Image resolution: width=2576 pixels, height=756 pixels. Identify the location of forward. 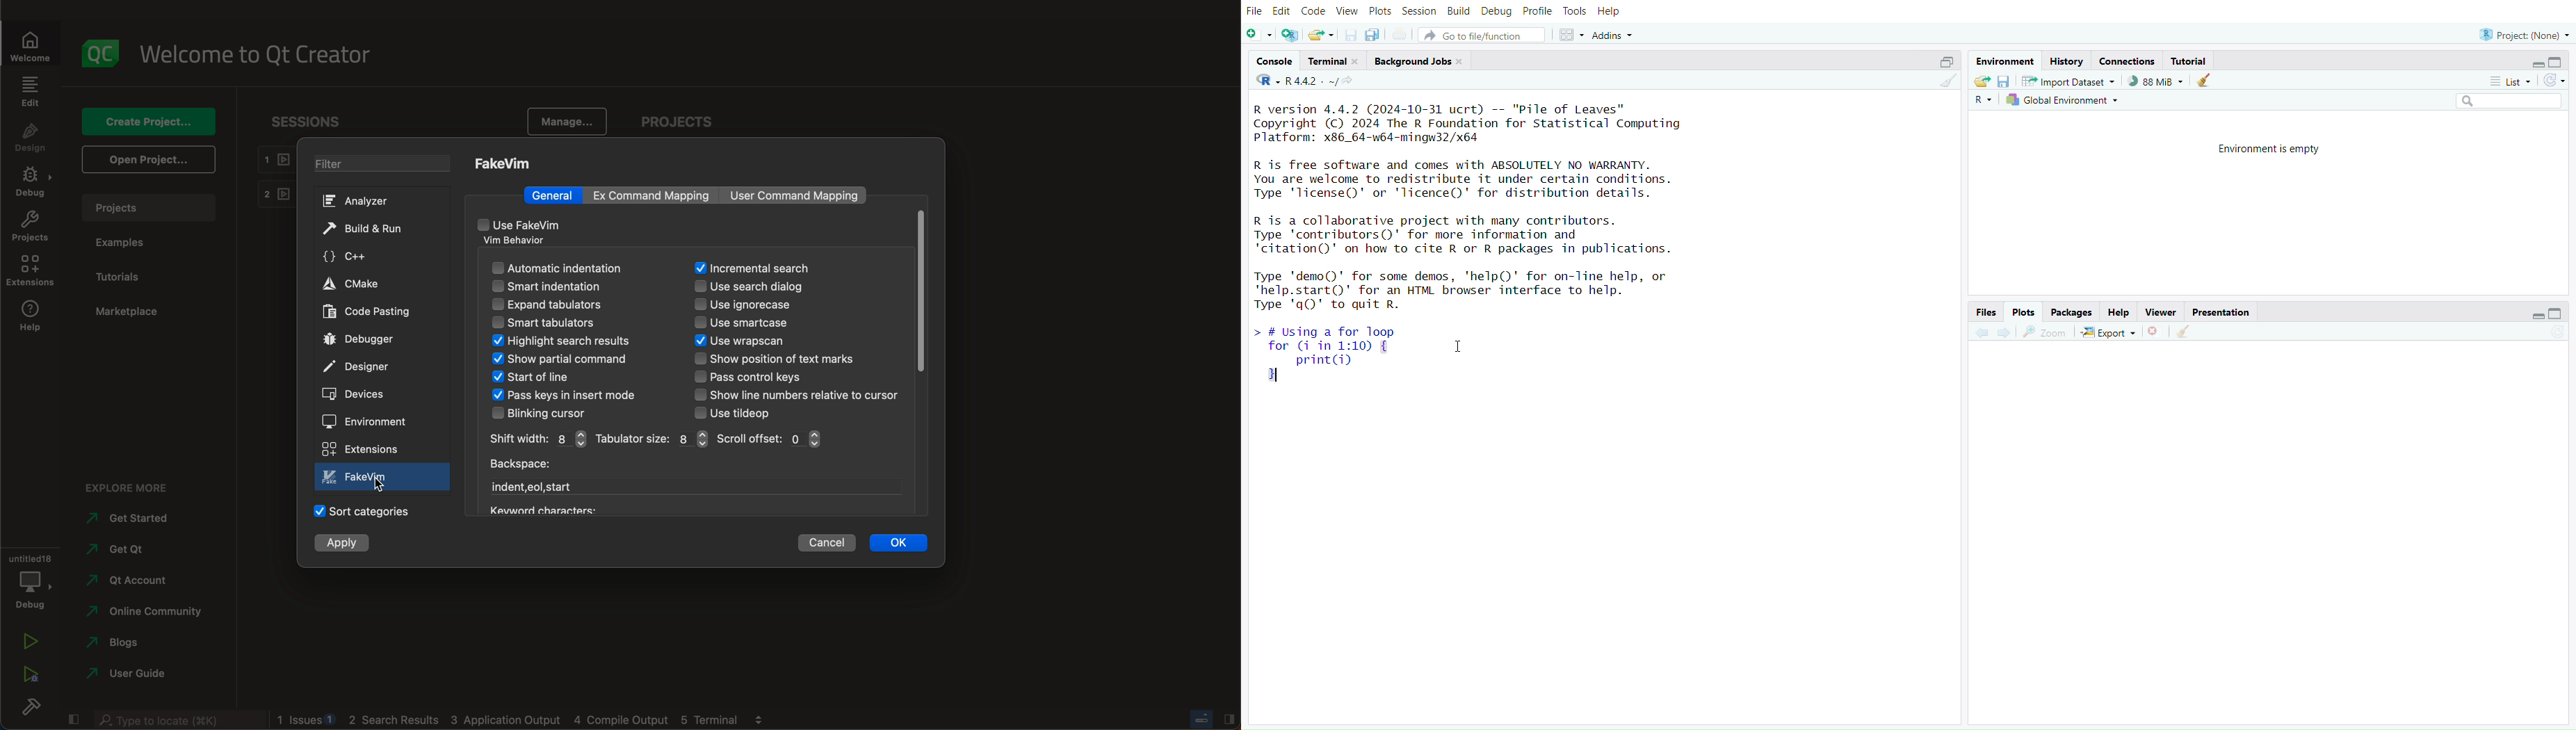
(2007, 333).